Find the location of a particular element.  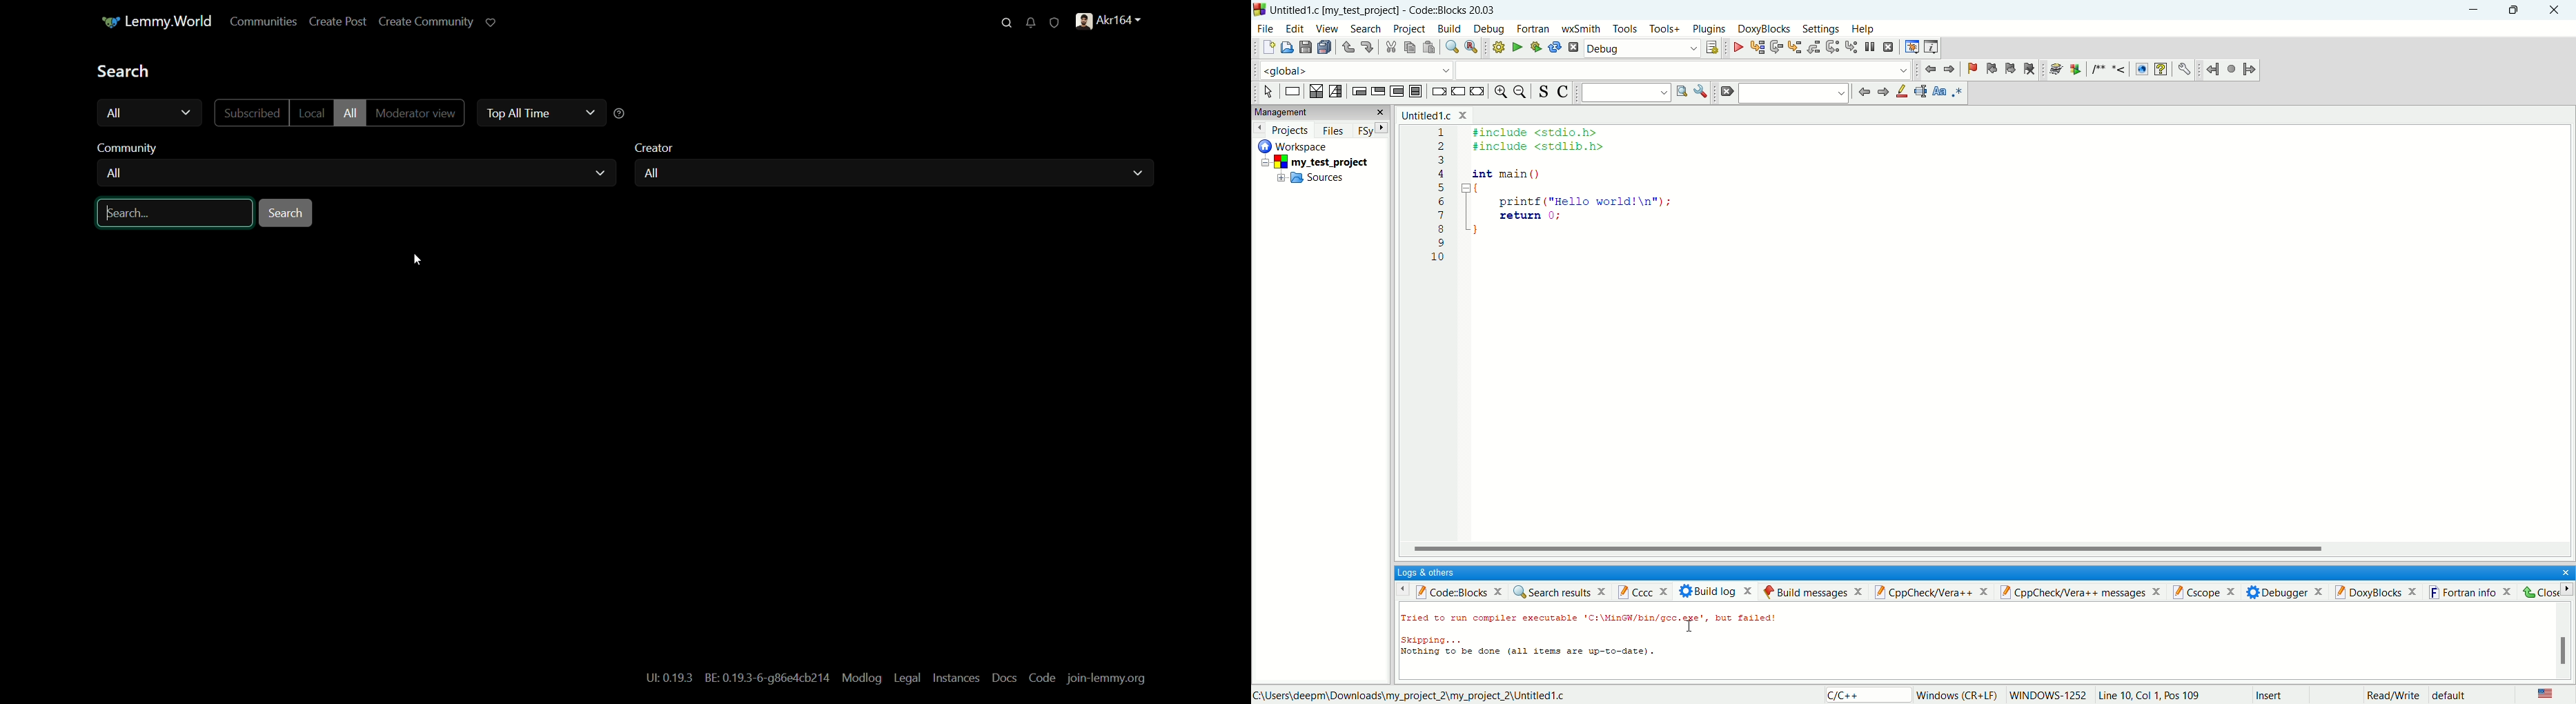

blank space is located at coordinates (1796, 92).